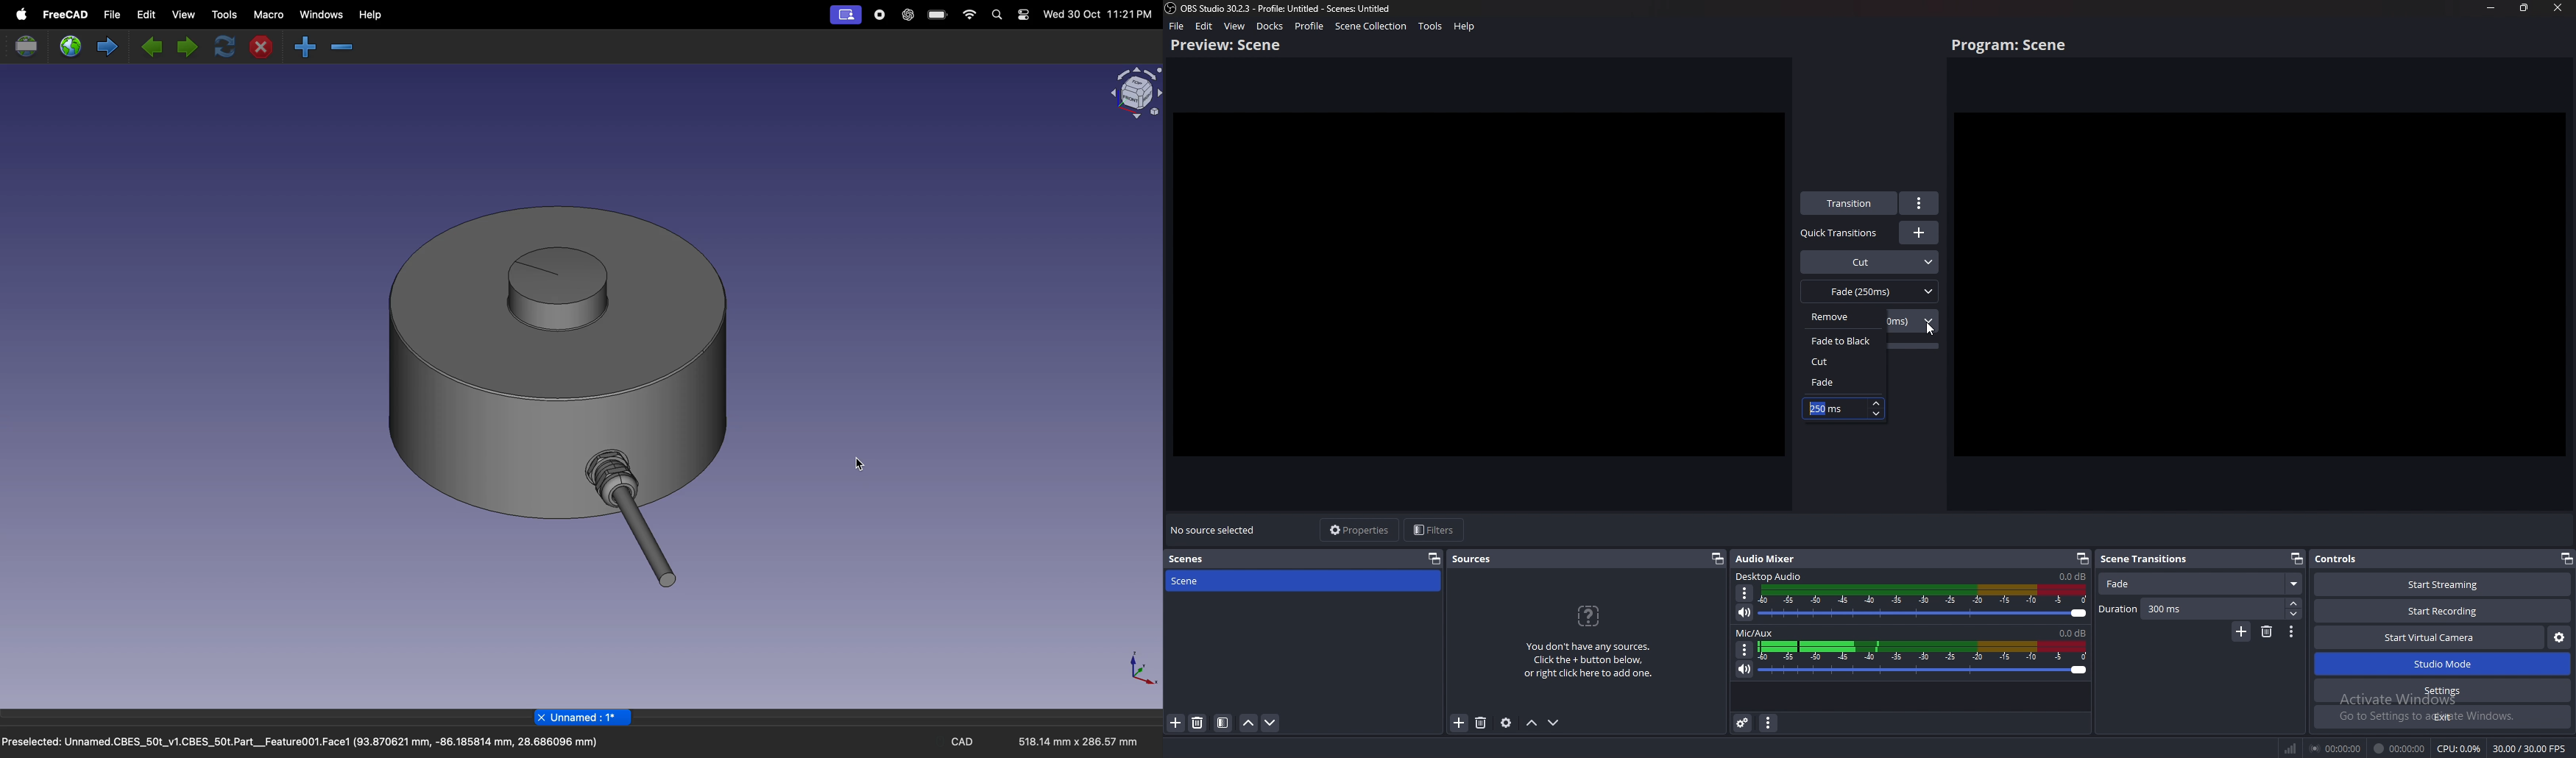 The height and width of the screenshot is (784, 2576). I want to click on Move sources up, so click(1532, 723).